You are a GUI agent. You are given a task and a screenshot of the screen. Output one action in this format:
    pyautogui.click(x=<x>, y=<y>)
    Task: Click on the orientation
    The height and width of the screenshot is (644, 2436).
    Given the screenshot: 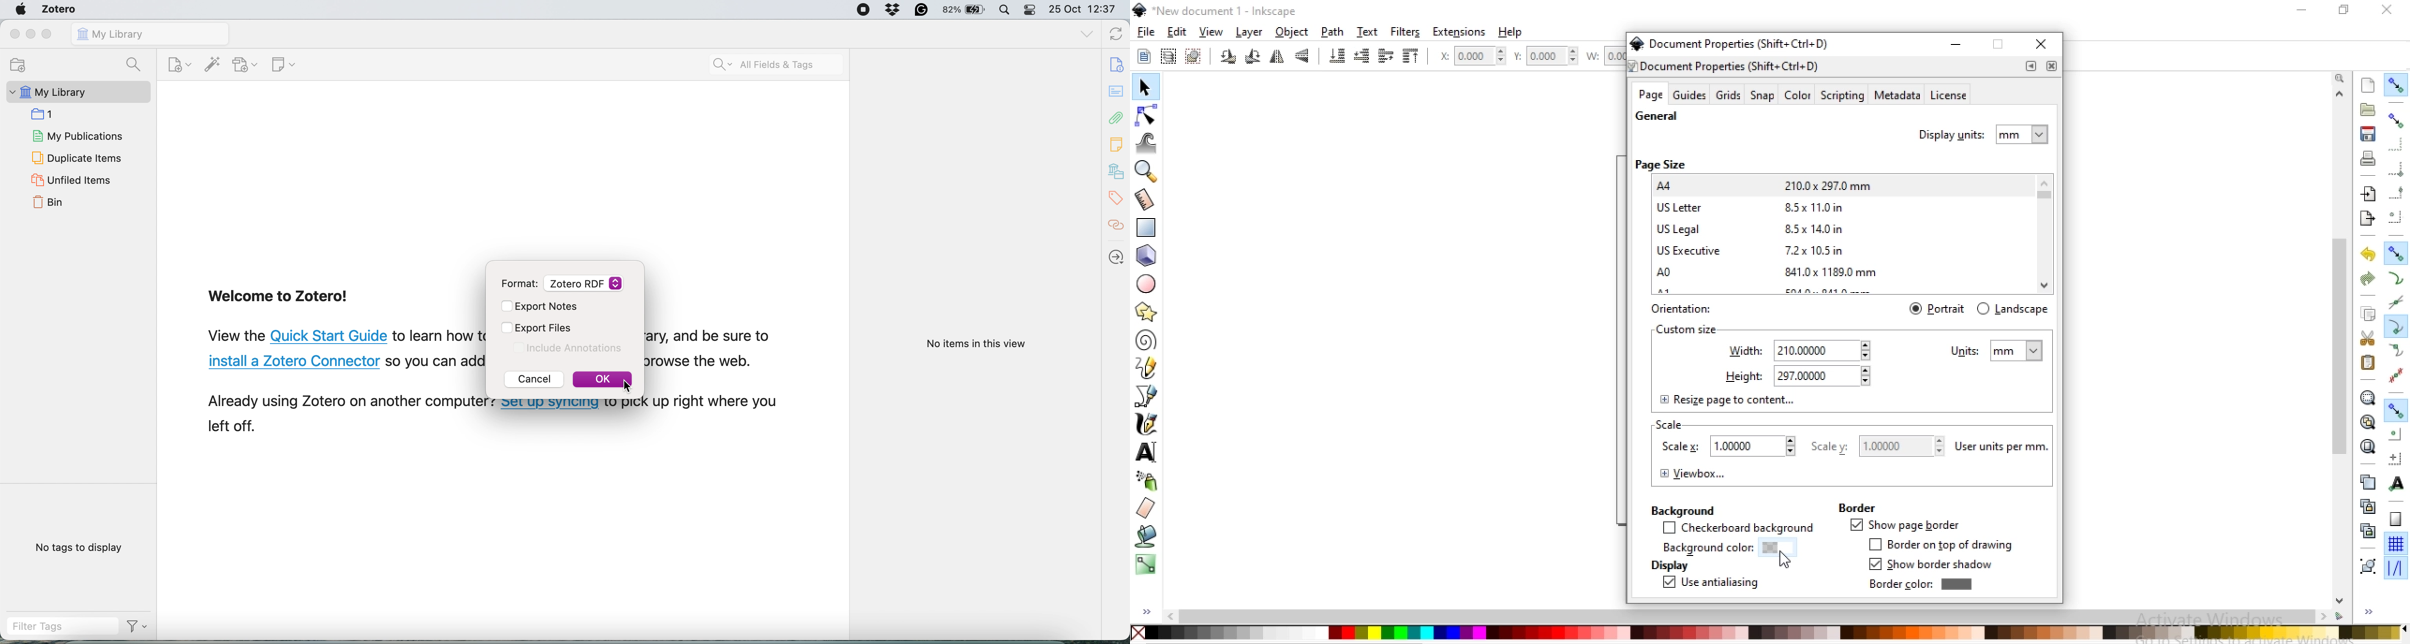 What is the action you would take?
    pyautogui.click(x=1680, y=309)
    